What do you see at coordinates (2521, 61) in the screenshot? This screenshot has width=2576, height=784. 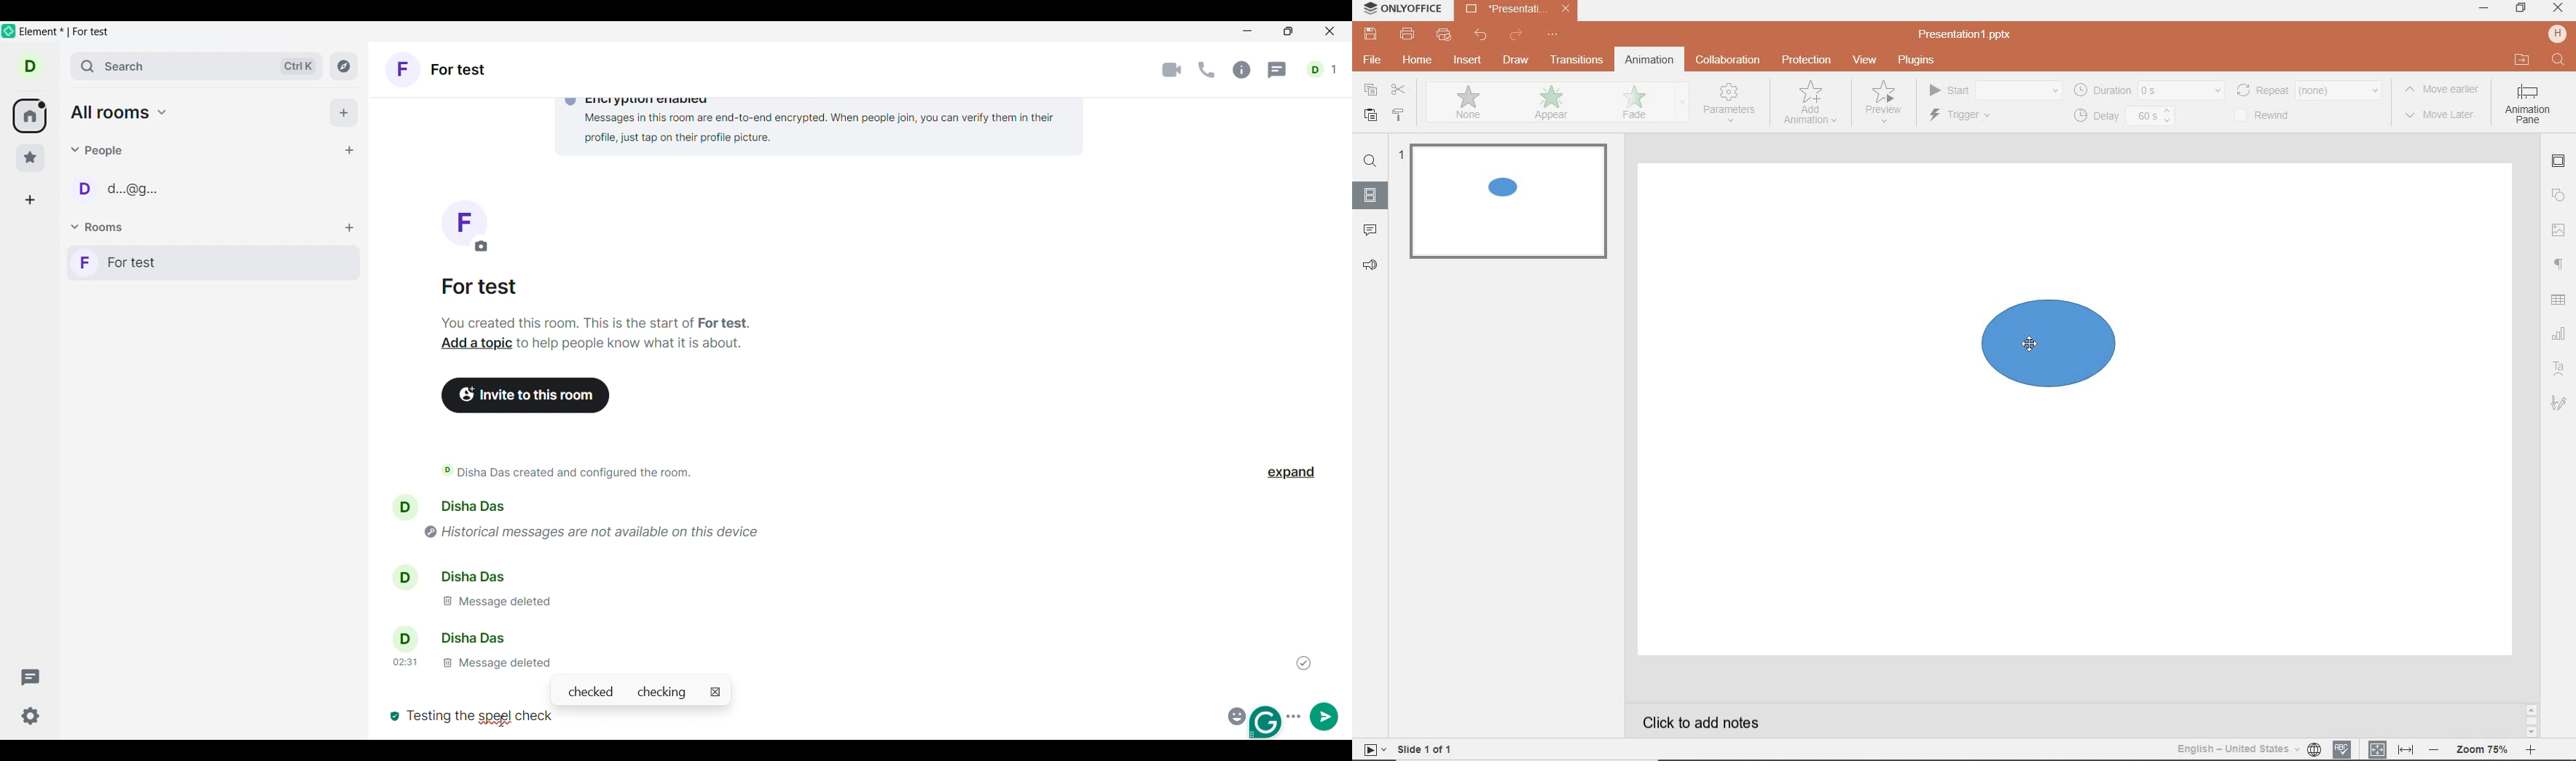 I see `OPEN FILE LOCATION` at bounding box center [2521, 61].